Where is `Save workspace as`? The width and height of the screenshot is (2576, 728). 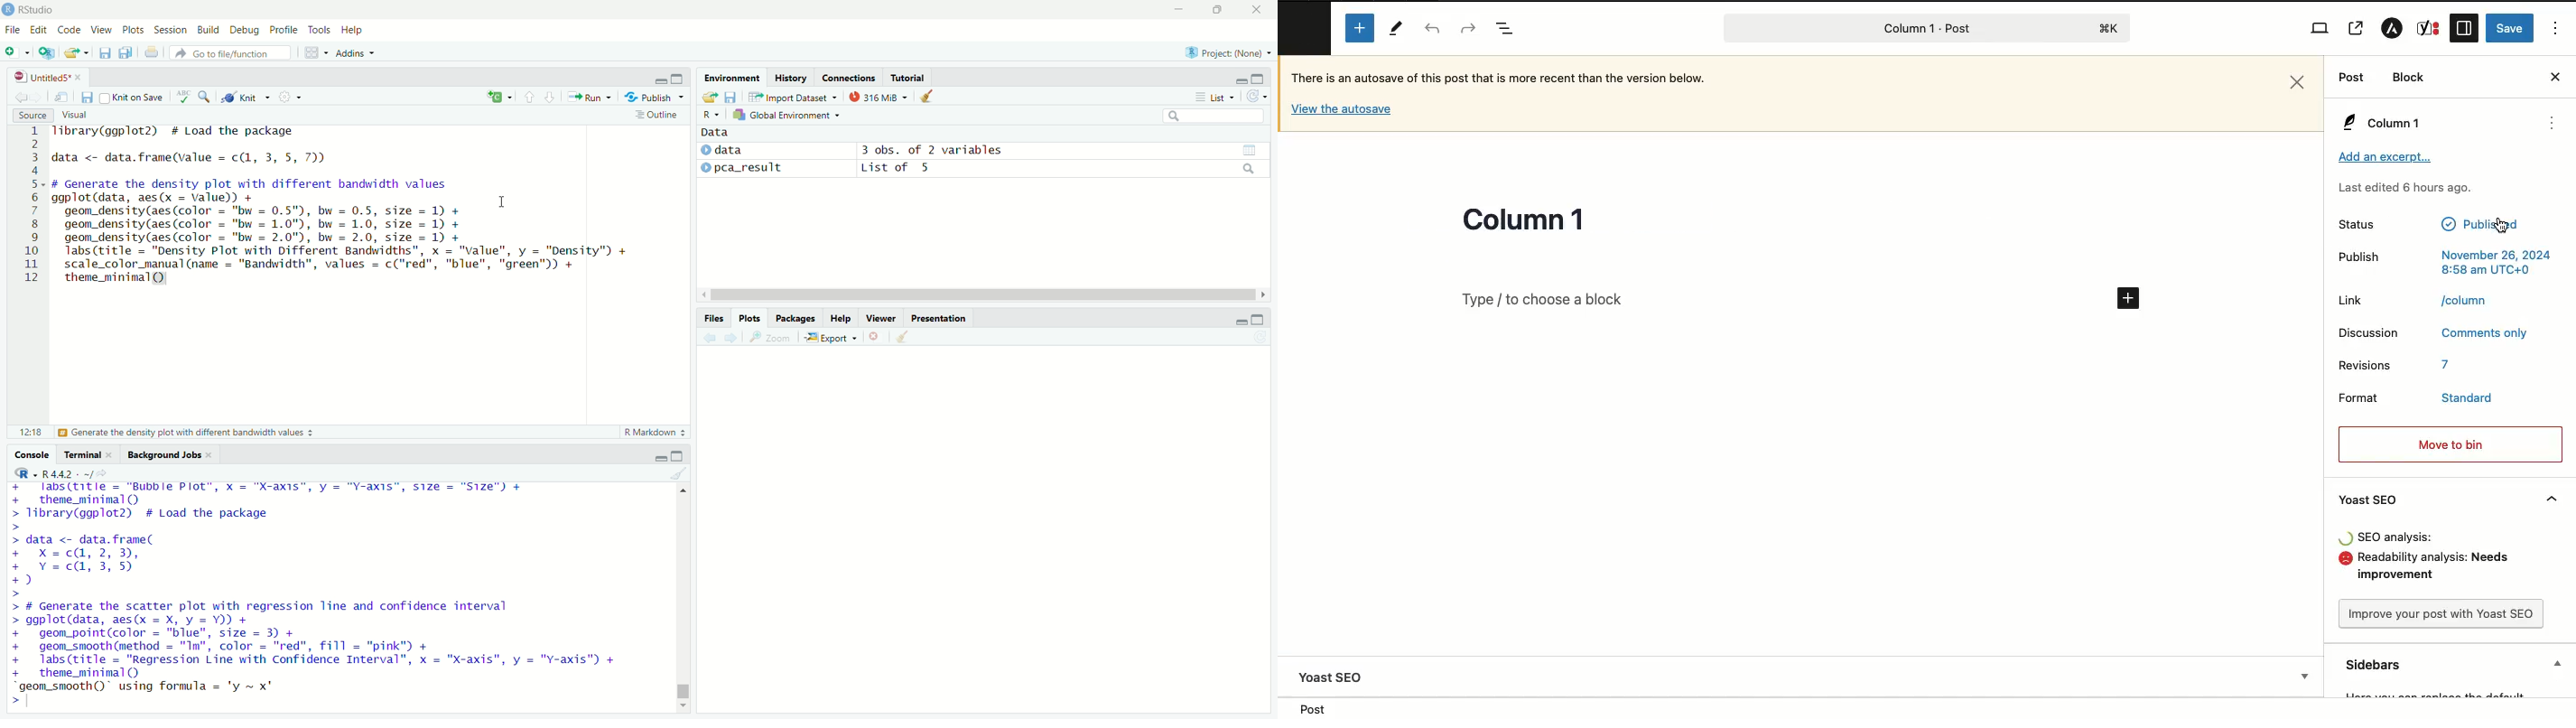 Save workspace as is located at coordinates (731, 97).